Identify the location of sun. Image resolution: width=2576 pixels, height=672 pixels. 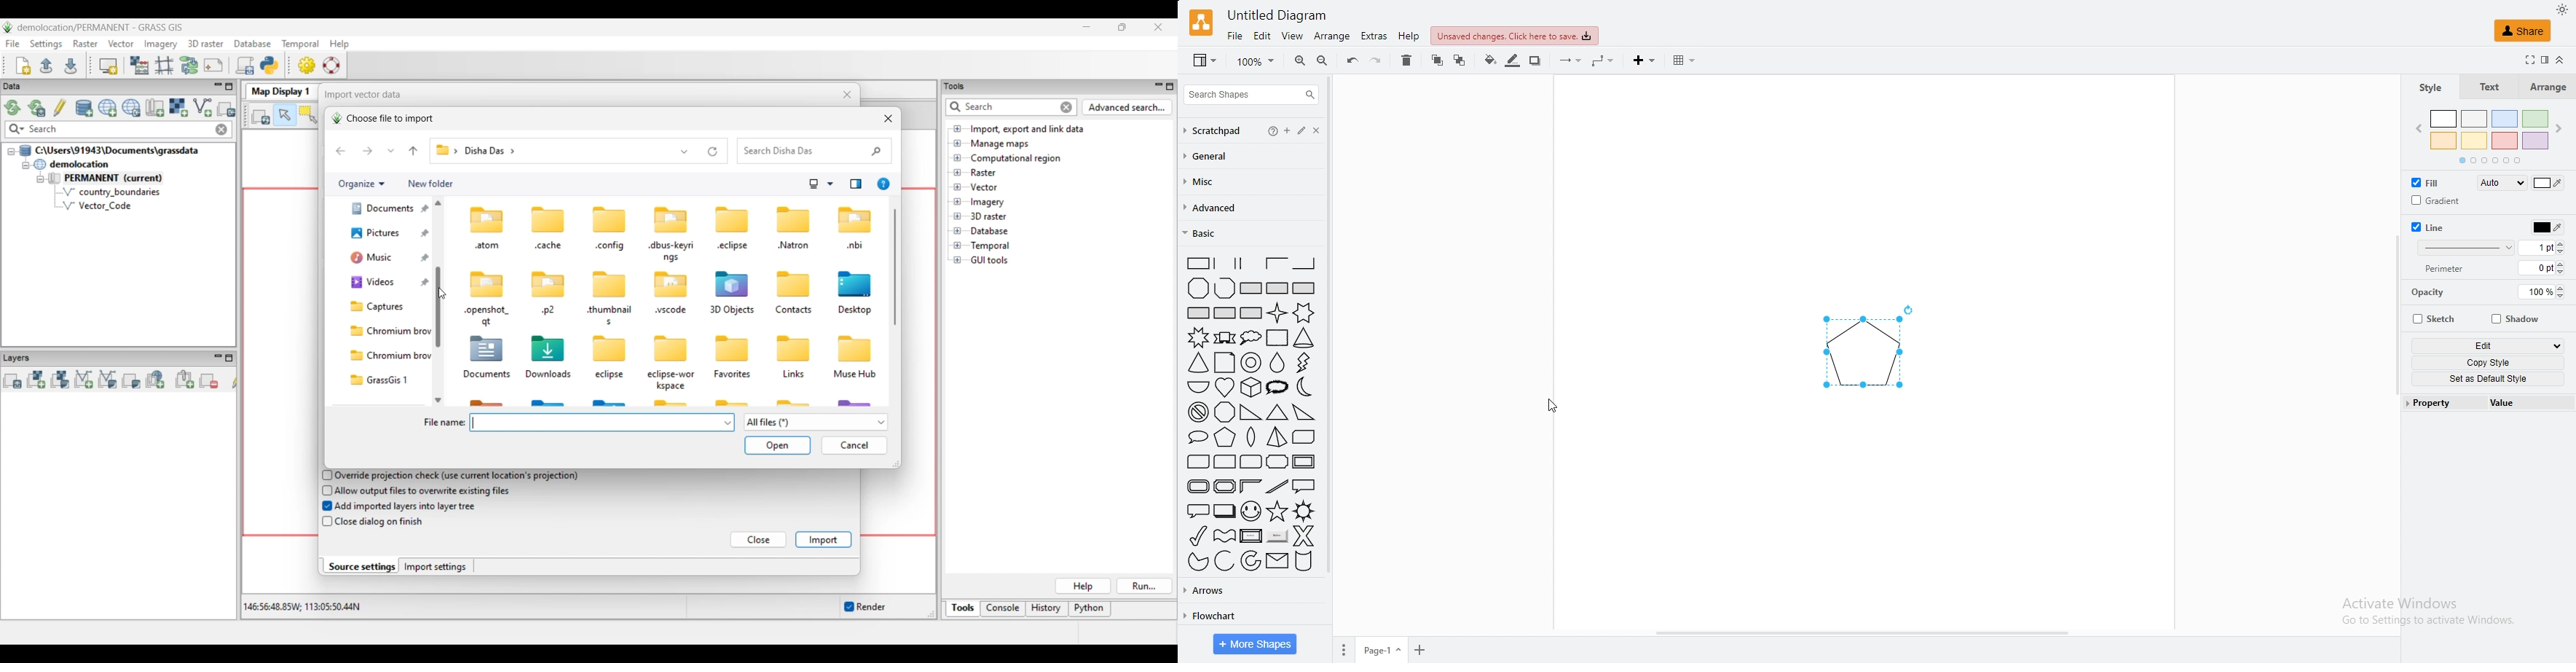
(1304, 511).